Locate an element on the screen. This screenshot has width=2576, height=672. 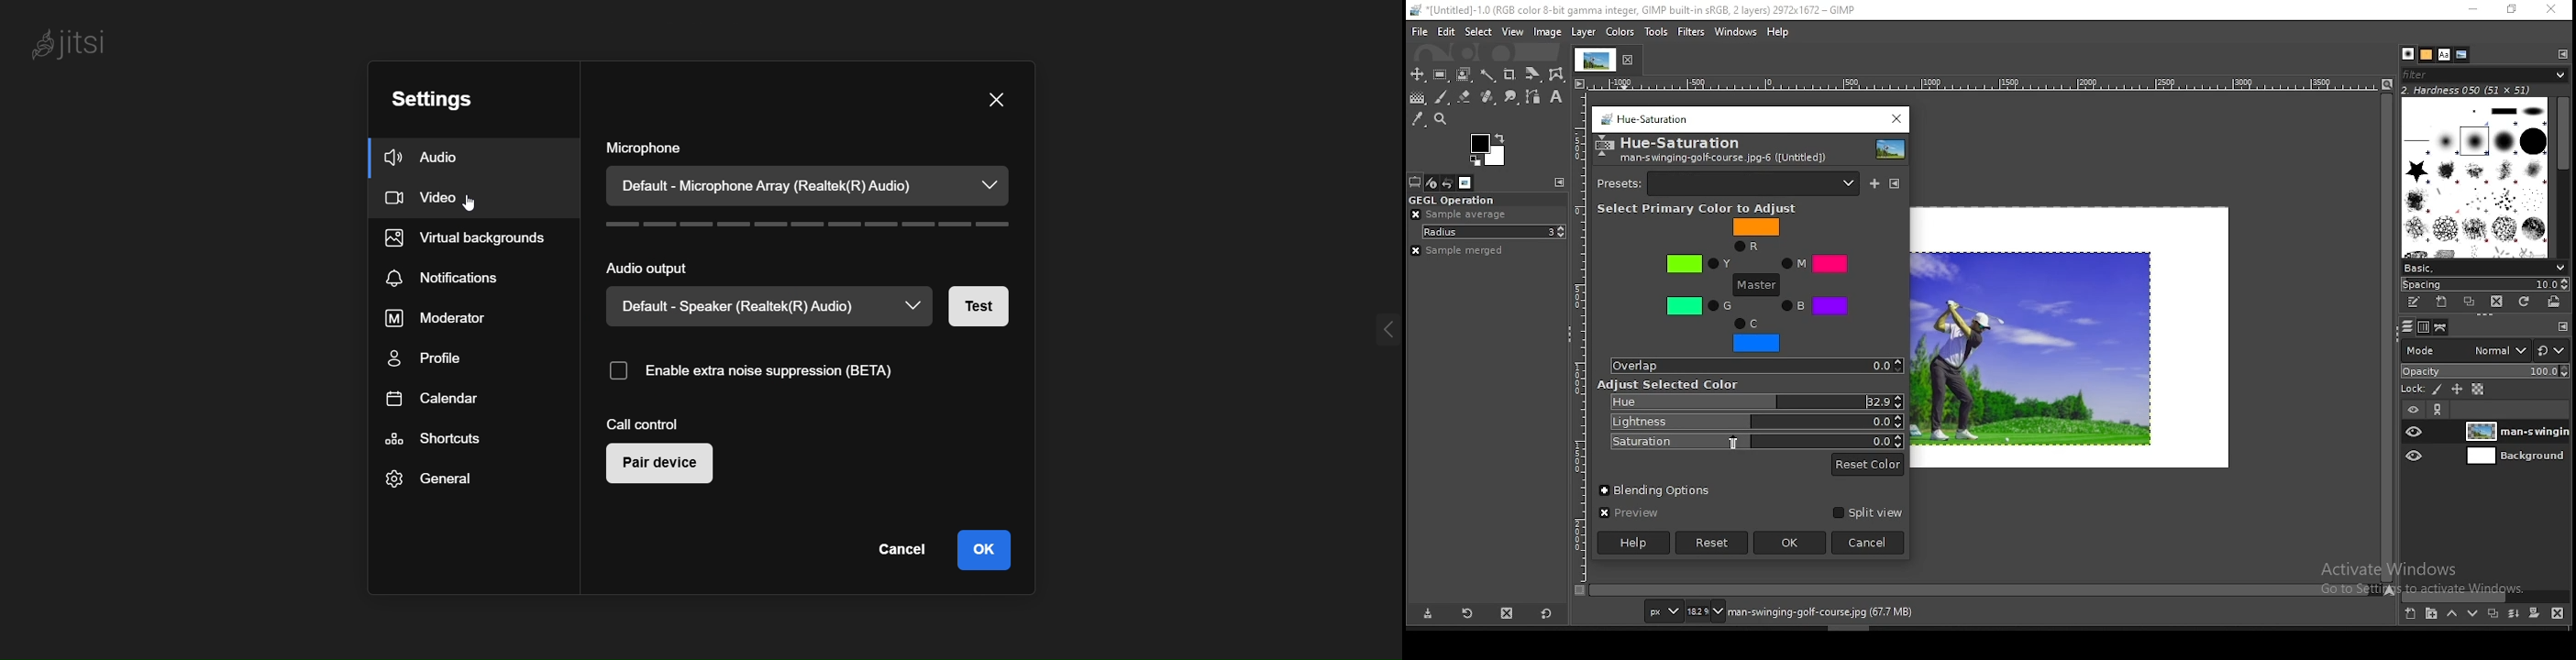
move layer on step up is located at coordinates (2453, 614).